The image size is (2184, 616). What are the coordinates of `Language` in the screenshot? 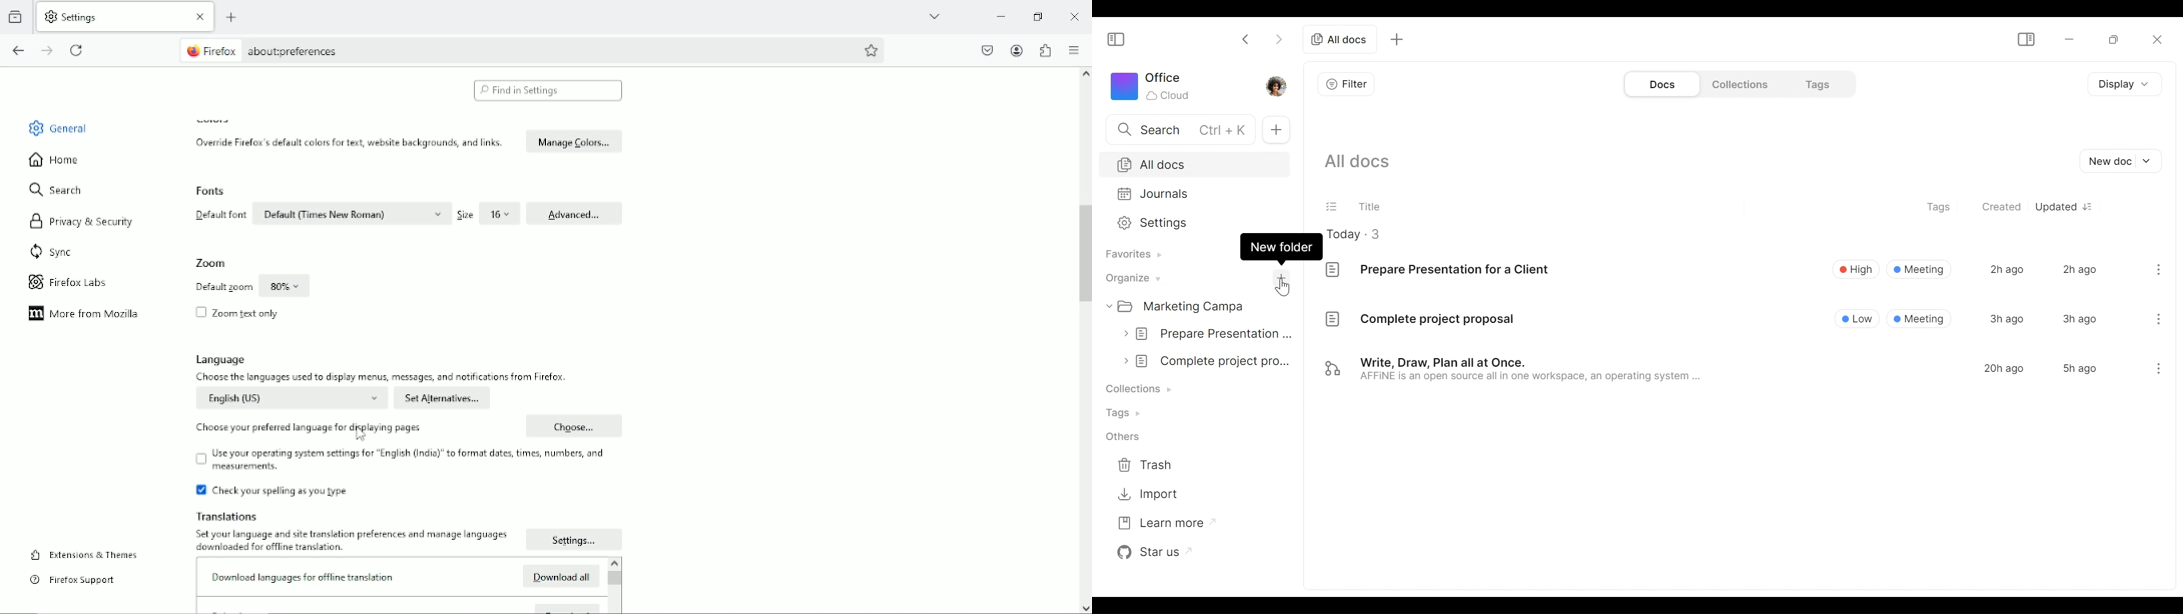 It's located at (226, 360).